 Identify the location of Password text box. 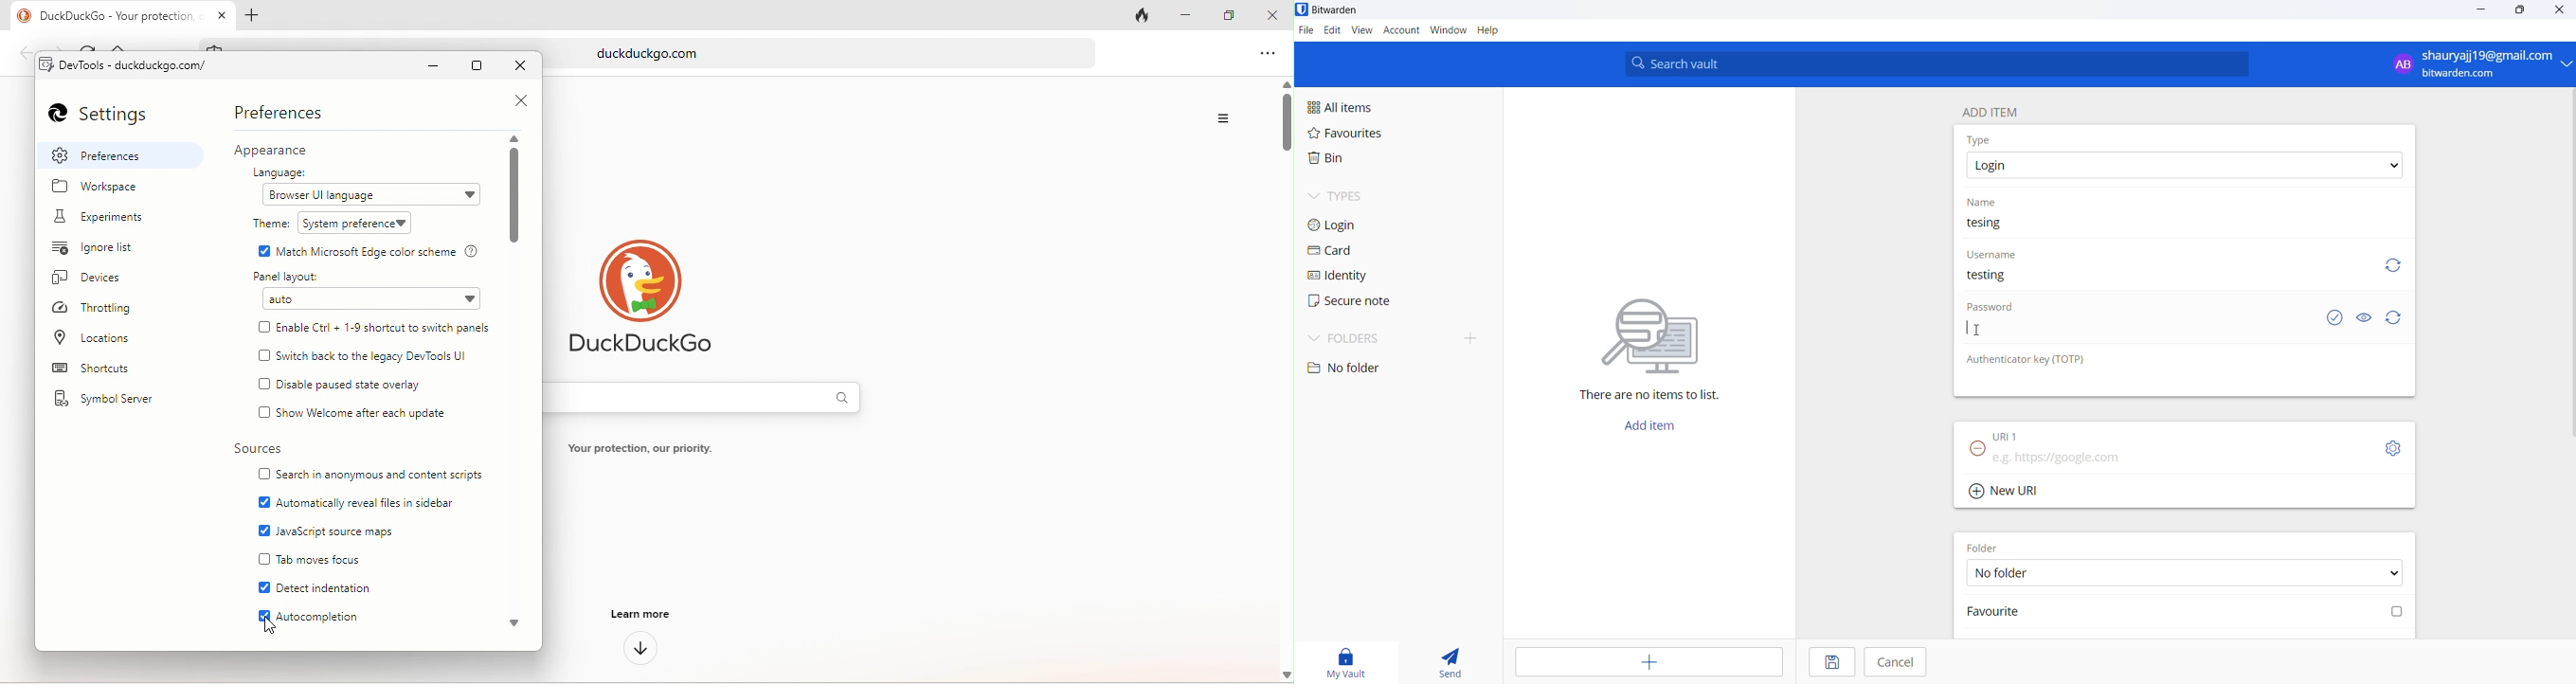
(2136, 335).